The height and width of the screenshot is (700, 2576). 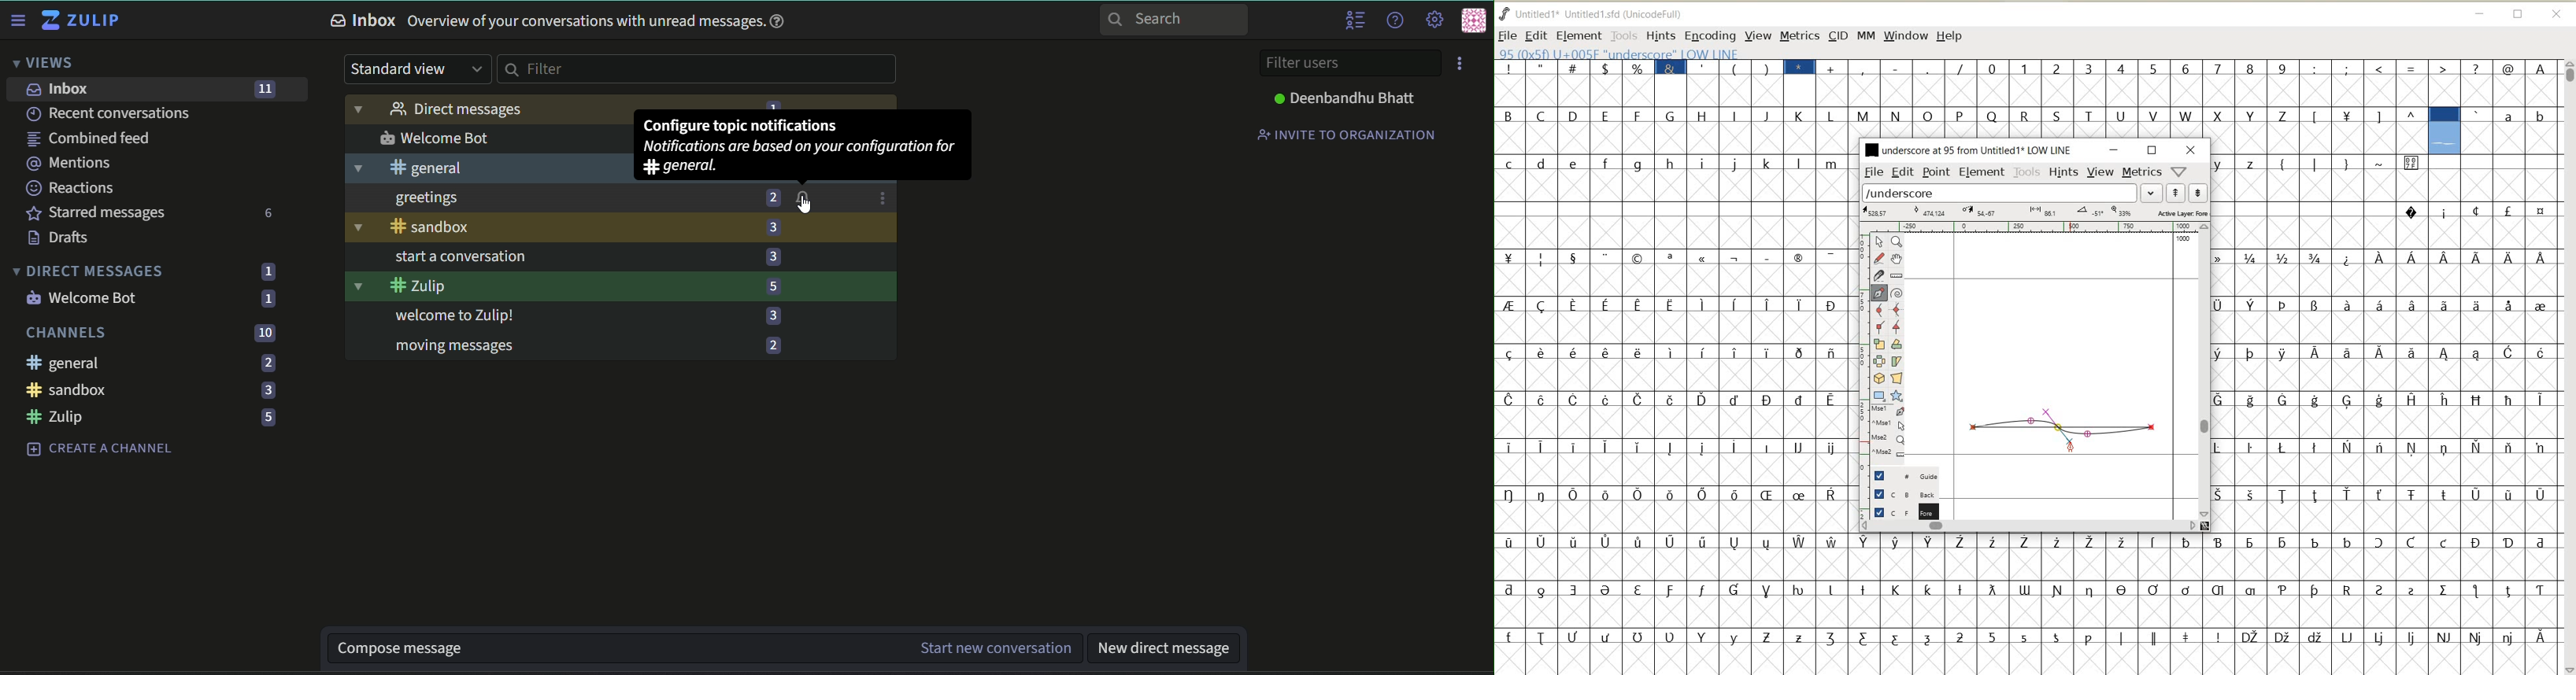 I want to click on HINTS, so click(x=2064, y=172).